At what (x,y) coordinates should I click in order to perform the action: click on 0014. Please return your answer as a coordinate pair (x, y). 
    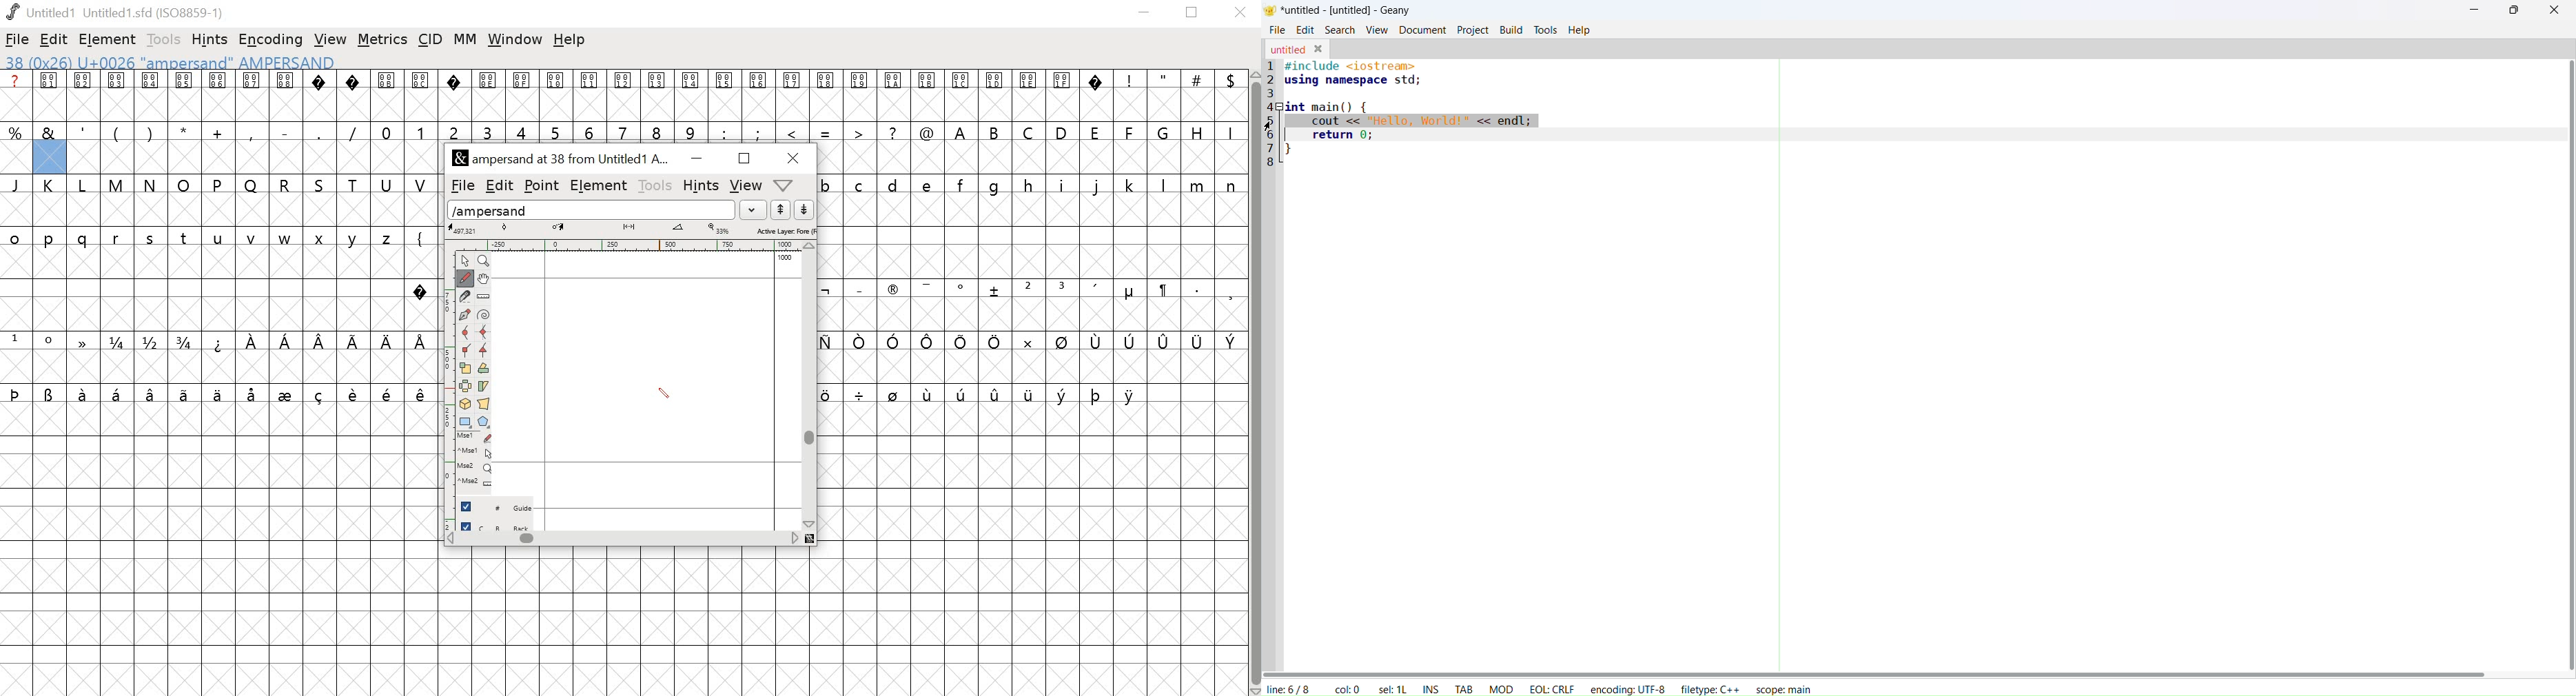
    Looking at the image, I should click on (691, 96).